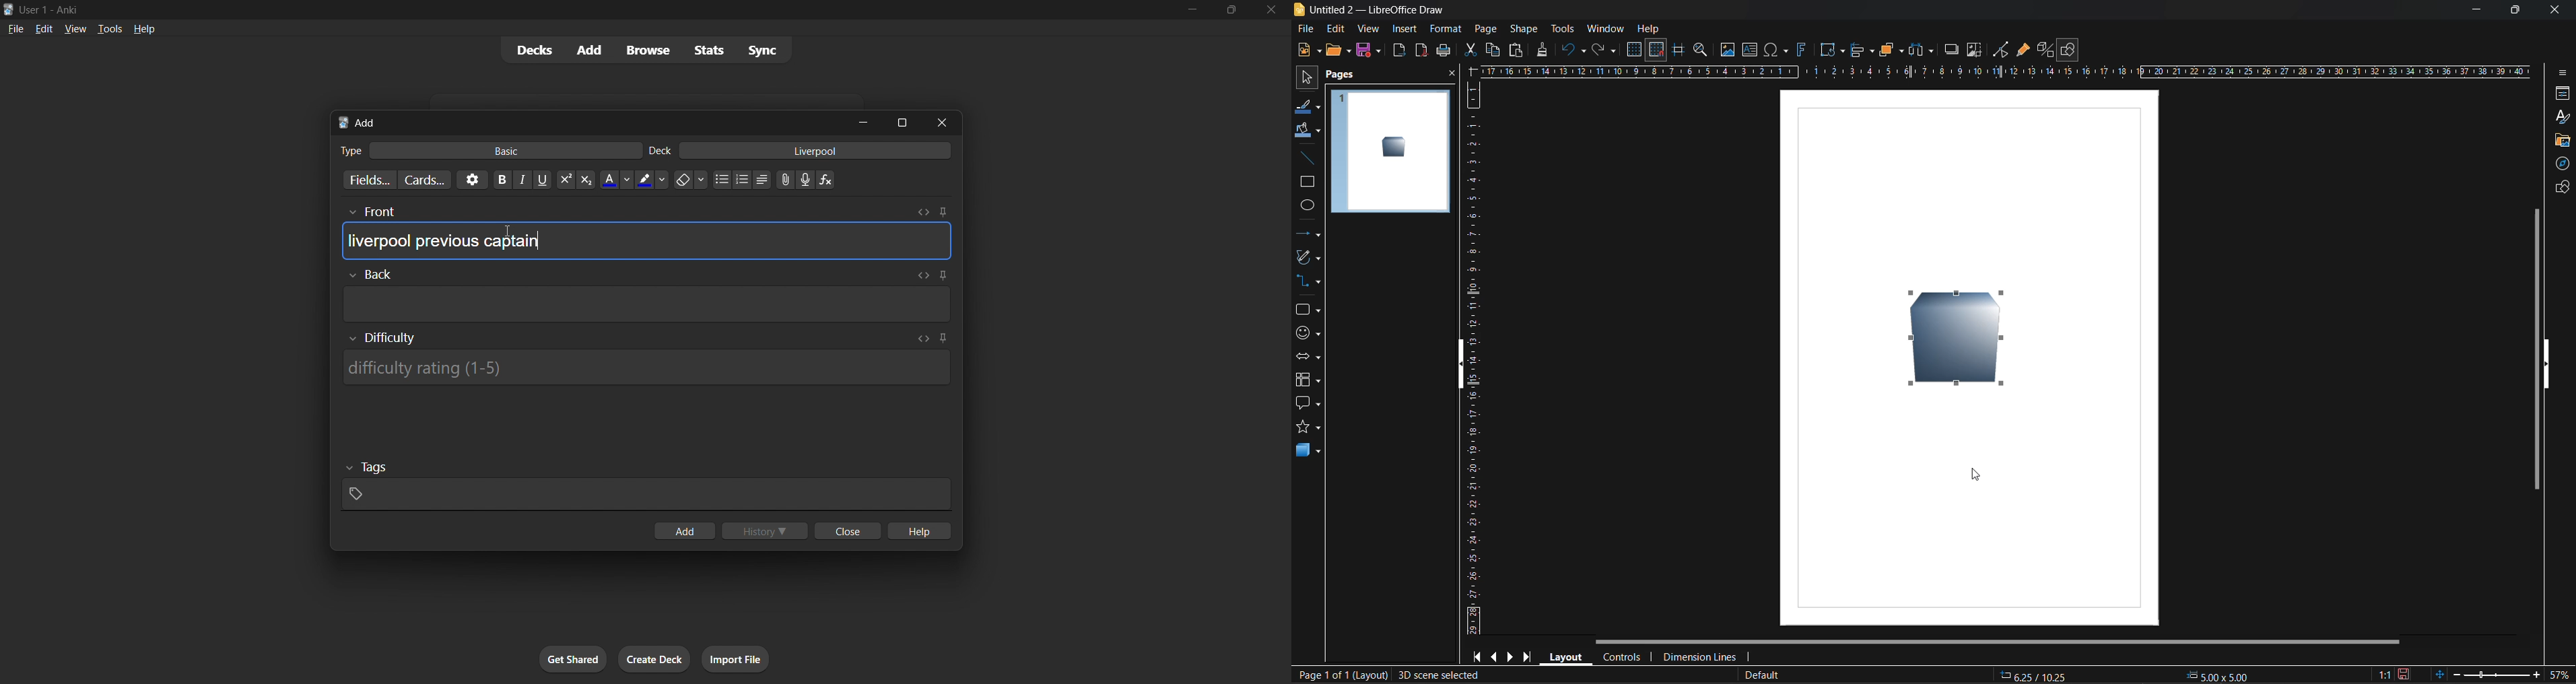 This screenshot has height=700, width=2576. Describe the element at coordinates (2131, 675) in the screenshot. I see `coordinates` at that location.